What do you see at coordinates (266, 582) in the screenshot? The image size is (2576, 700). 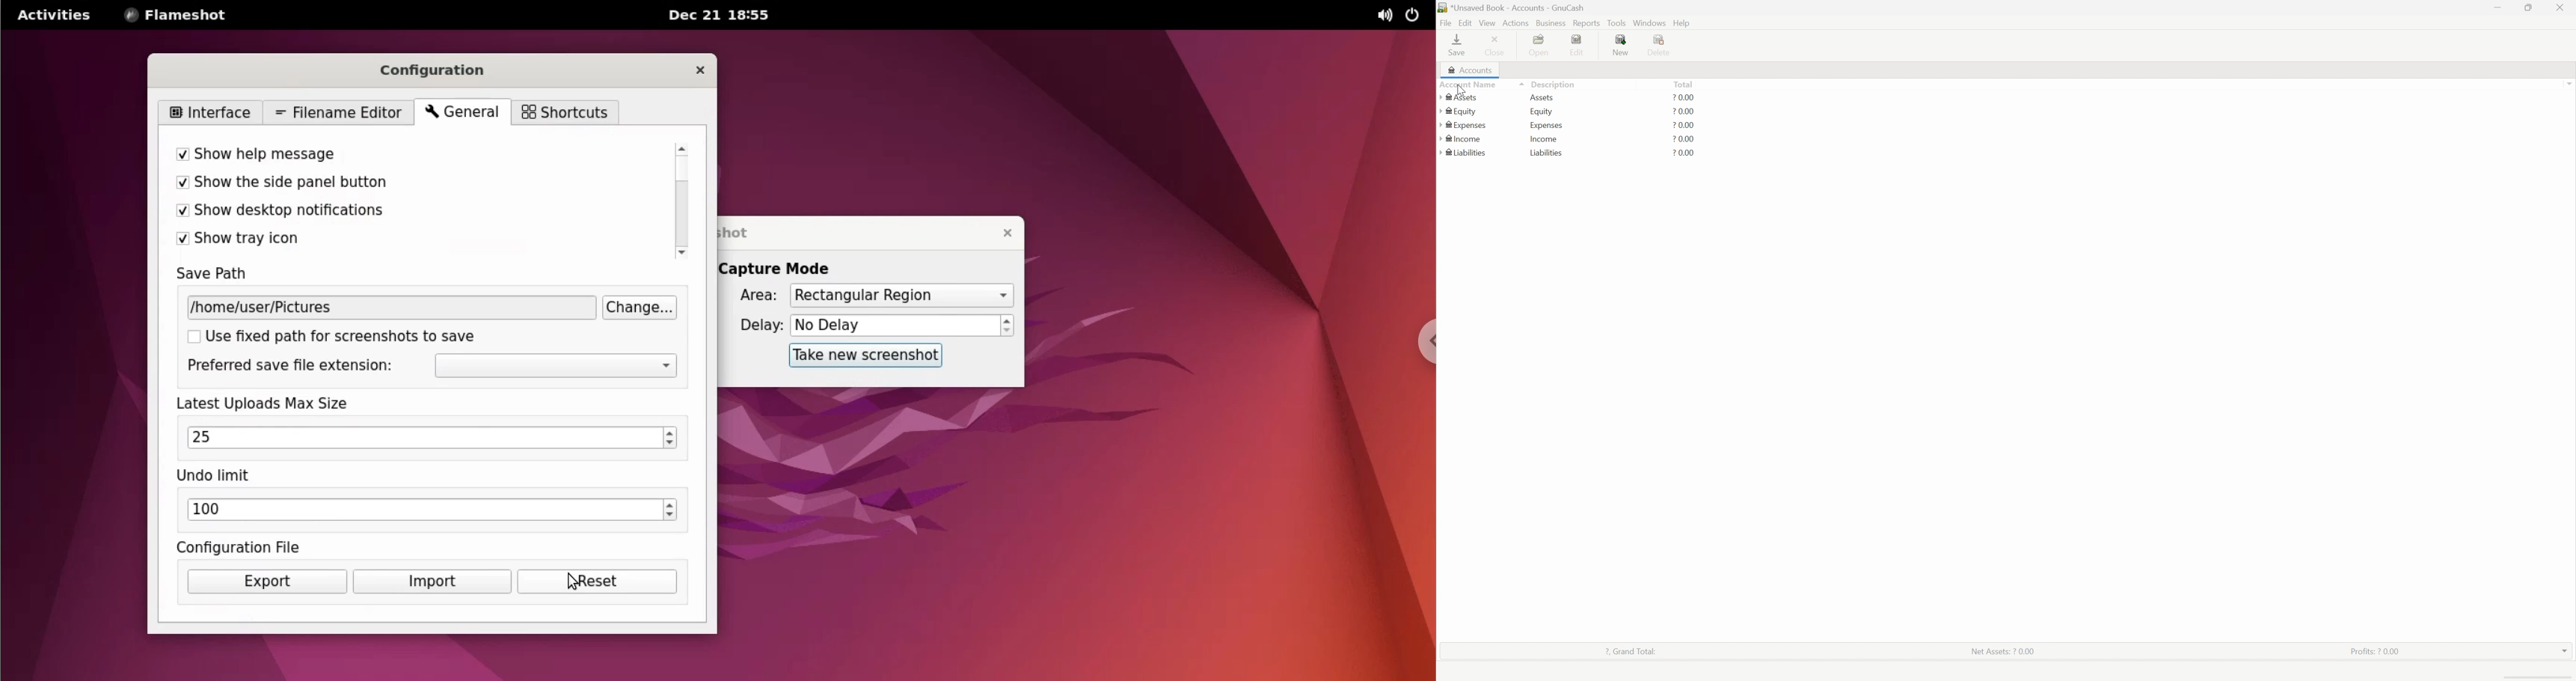 I see `exports` at bounding box center [266, 582].